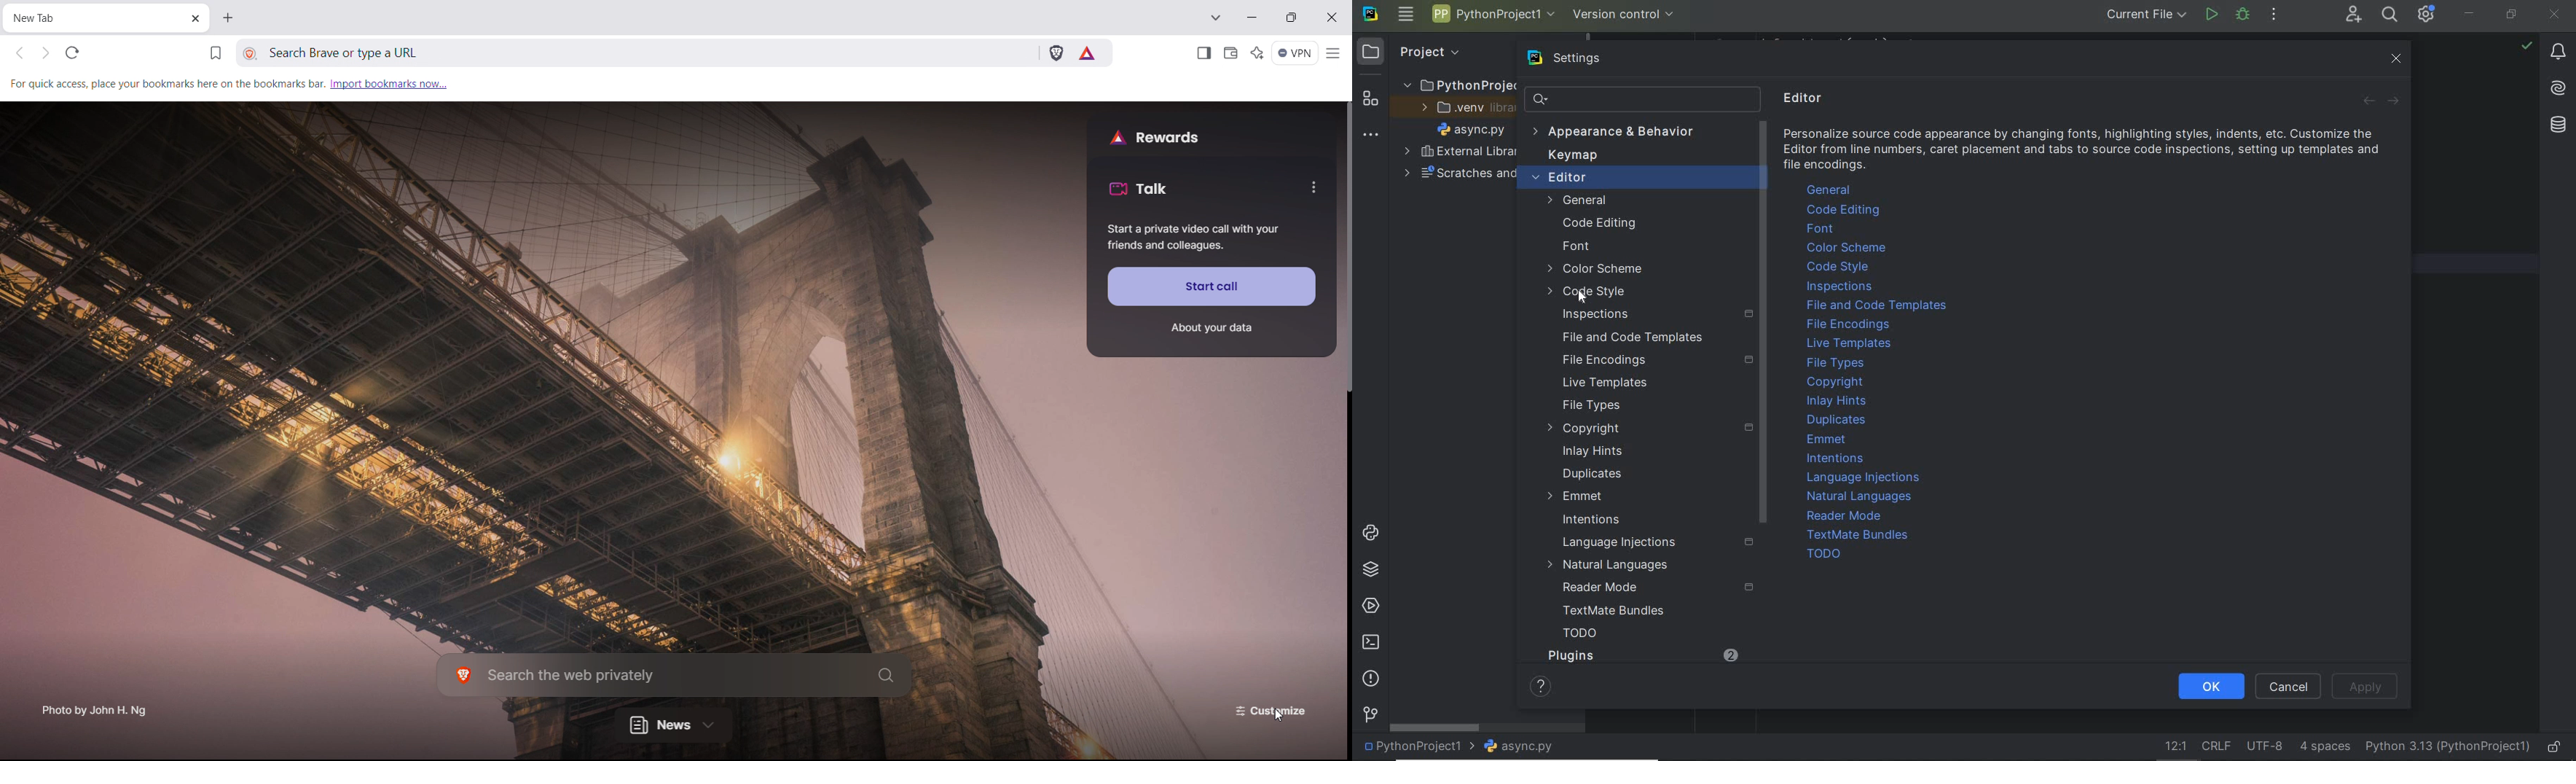 This screenshot has width=2576, height=784. What do you see at coordinates (1837, 458) in the screenshot?
I see `intentions` at bounding box center [1837, 458].